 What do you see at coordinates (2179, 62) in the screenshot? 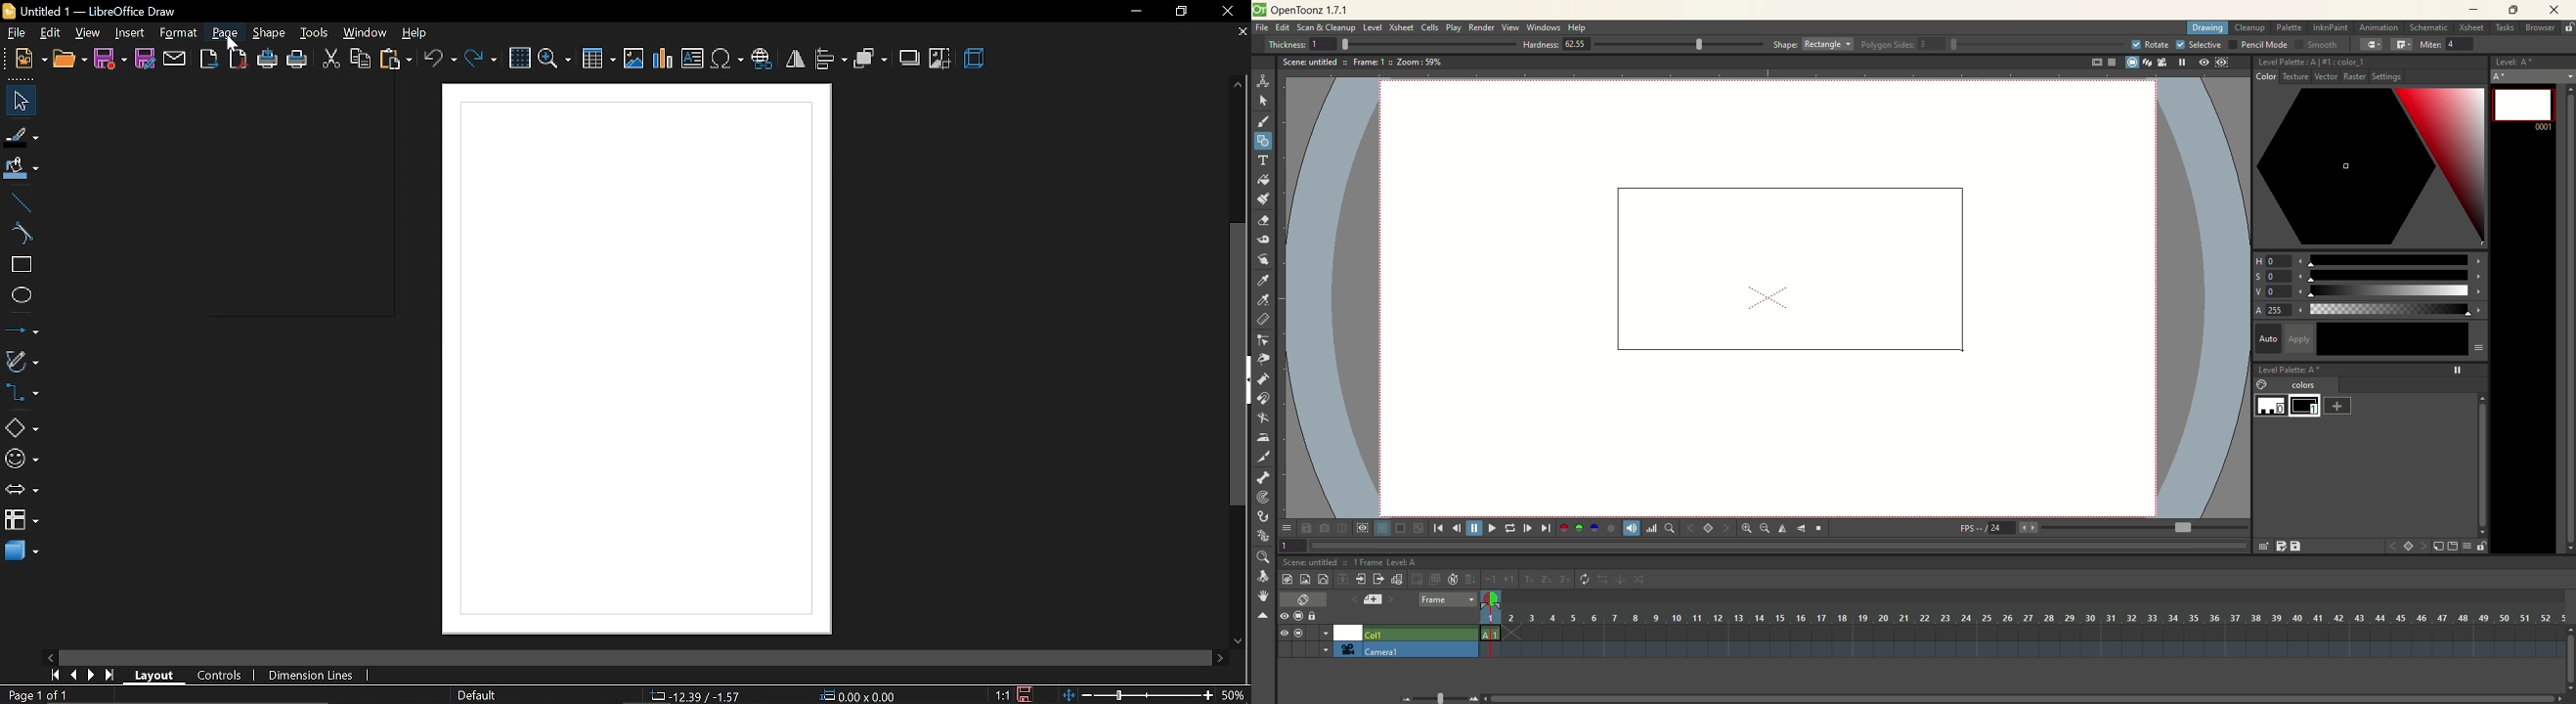
I see `freeze` at bounding box center [2179, 62].